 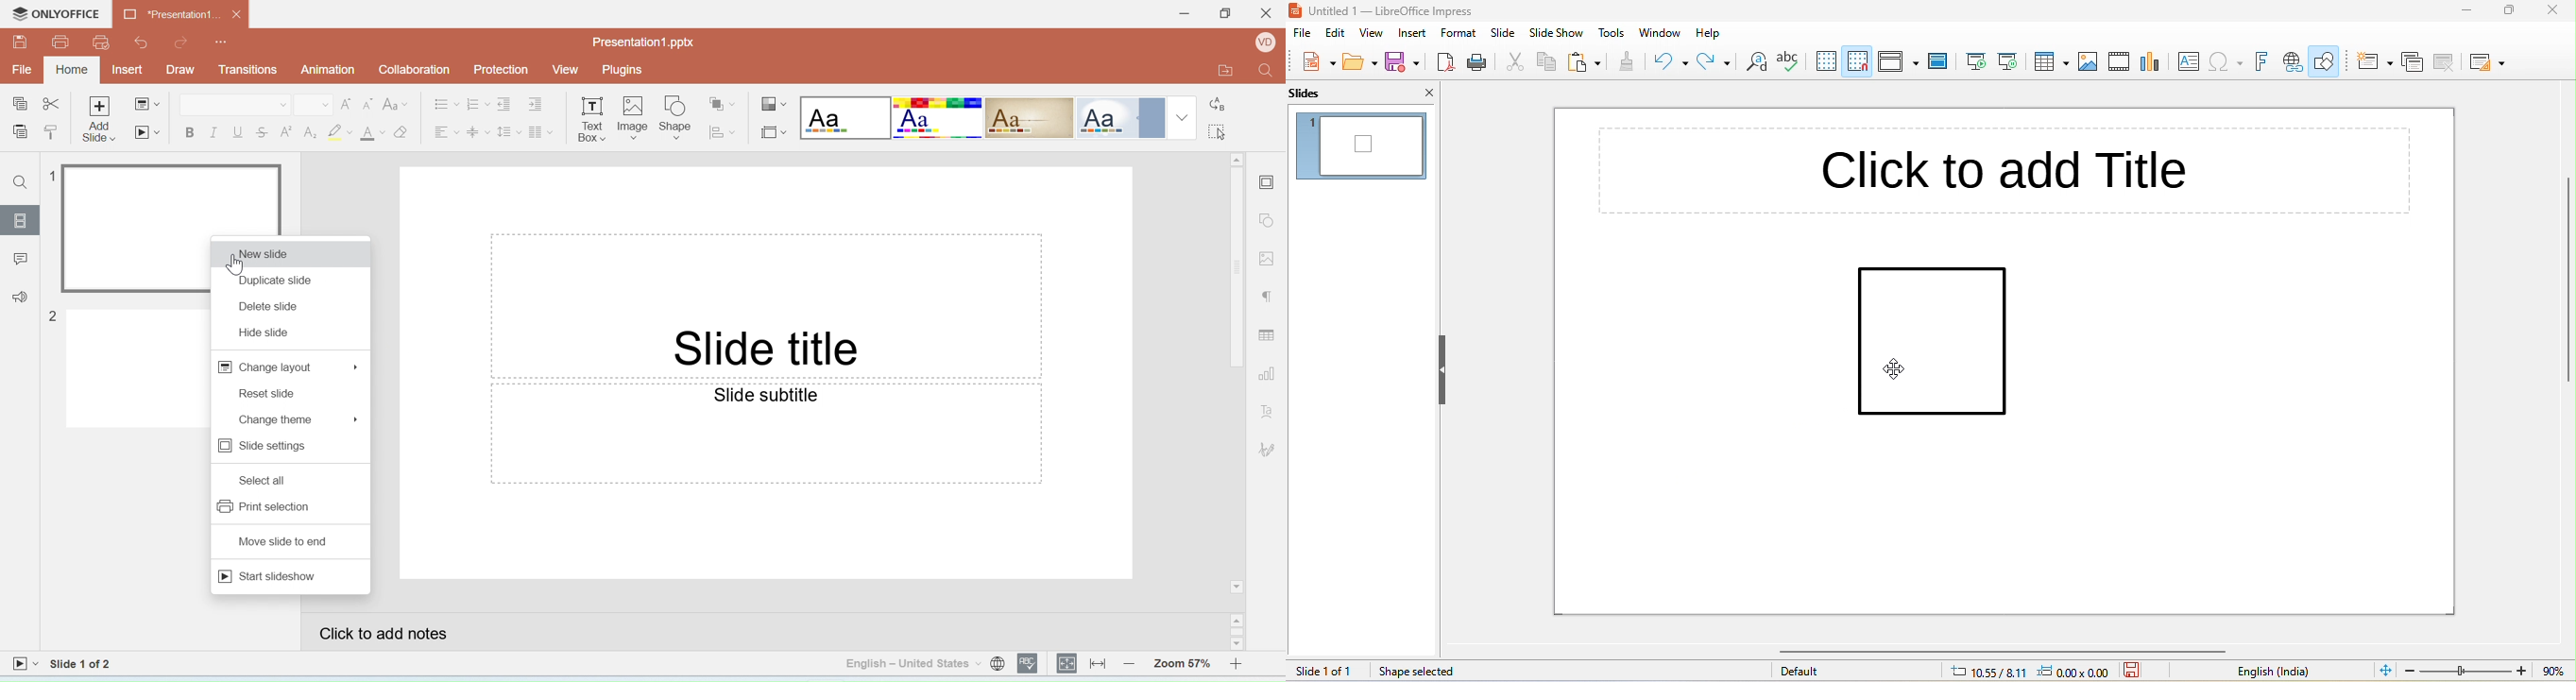 I want to click on Home, so click(x=73, y=69).